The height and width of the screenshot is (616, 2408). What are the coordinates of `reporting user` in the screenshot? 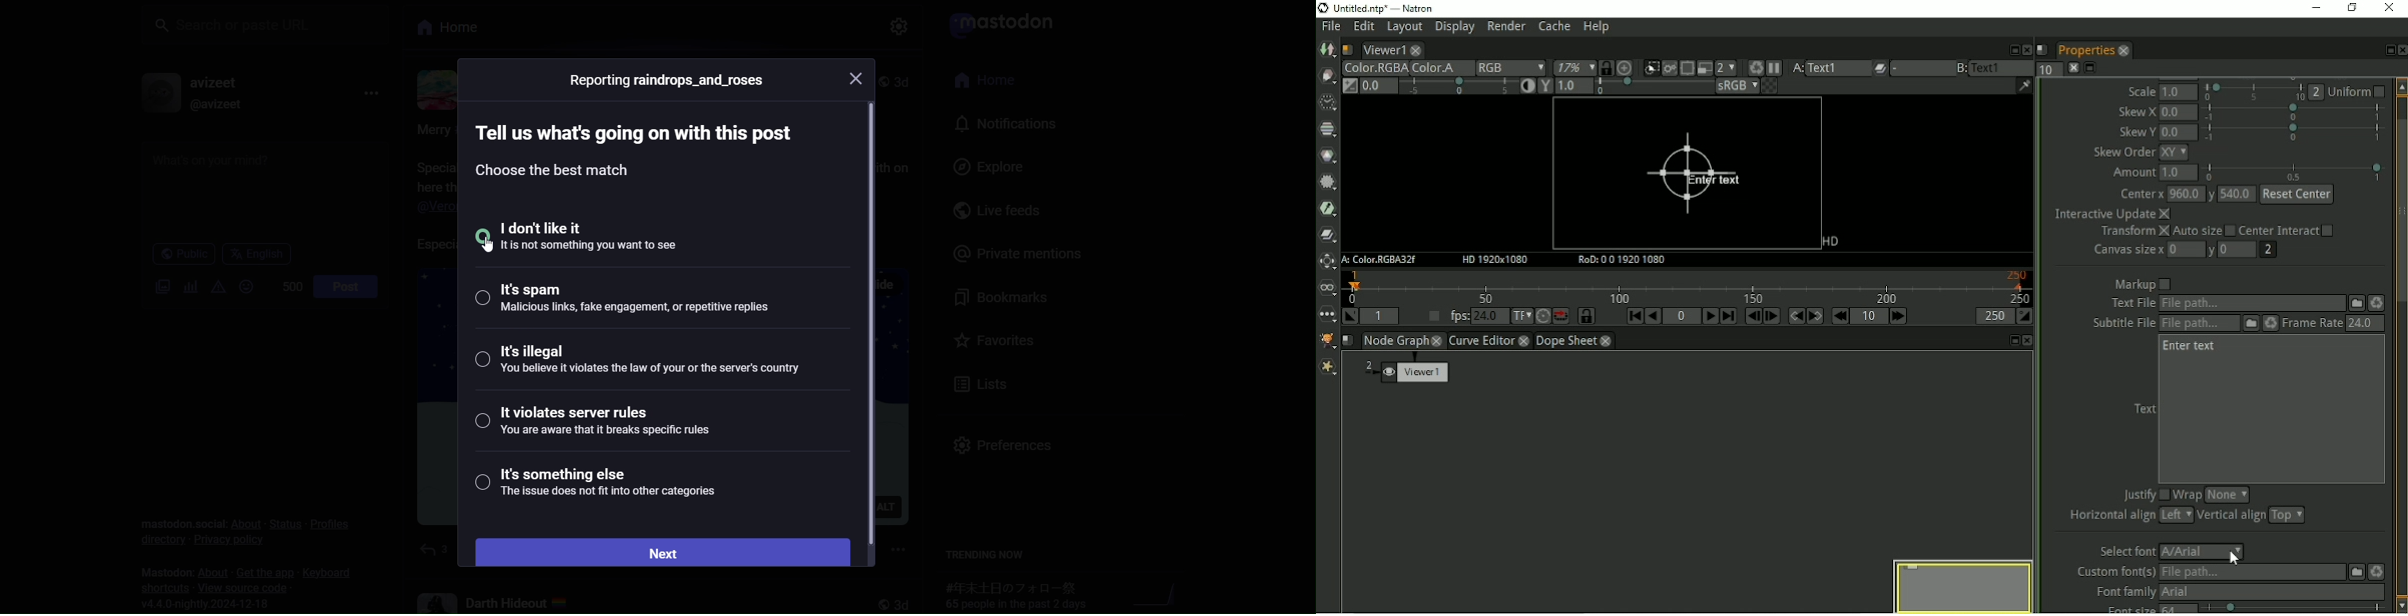 It's located at (669, 81).